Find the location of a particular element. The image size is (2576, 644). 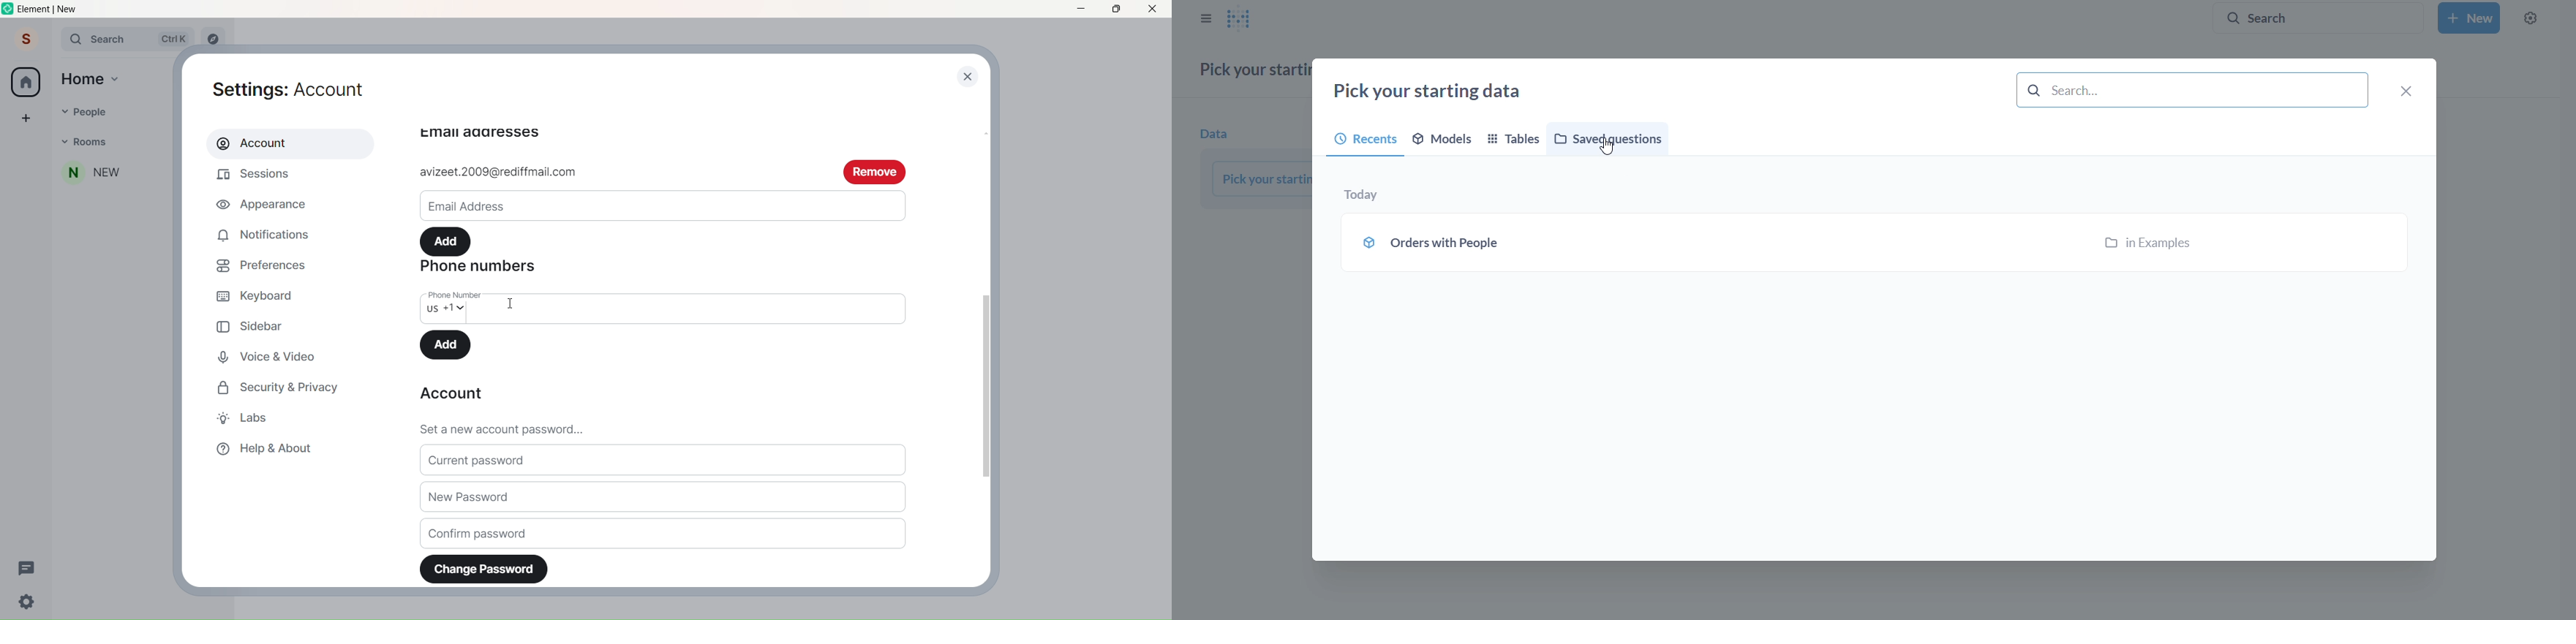

Explore rooms is located at coordinates (214, 40).